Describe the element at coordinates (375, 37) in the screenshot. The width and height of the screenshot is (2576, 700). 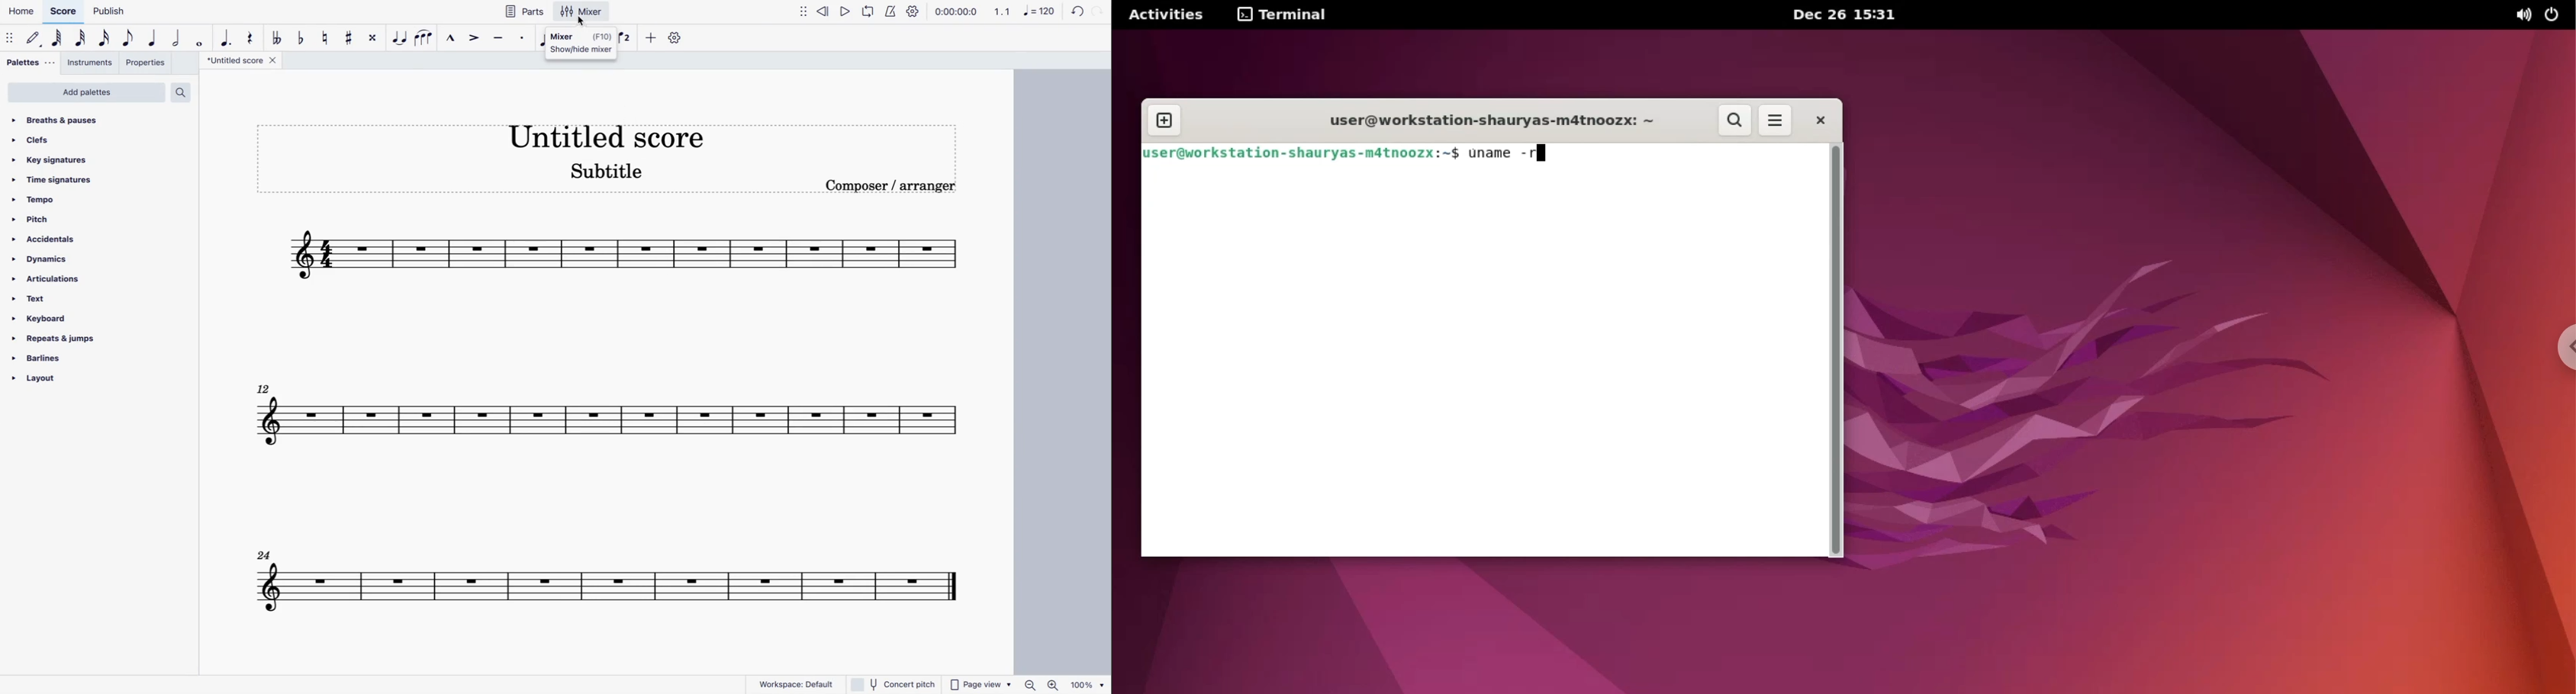
I see `toggle double sharp` at that location.